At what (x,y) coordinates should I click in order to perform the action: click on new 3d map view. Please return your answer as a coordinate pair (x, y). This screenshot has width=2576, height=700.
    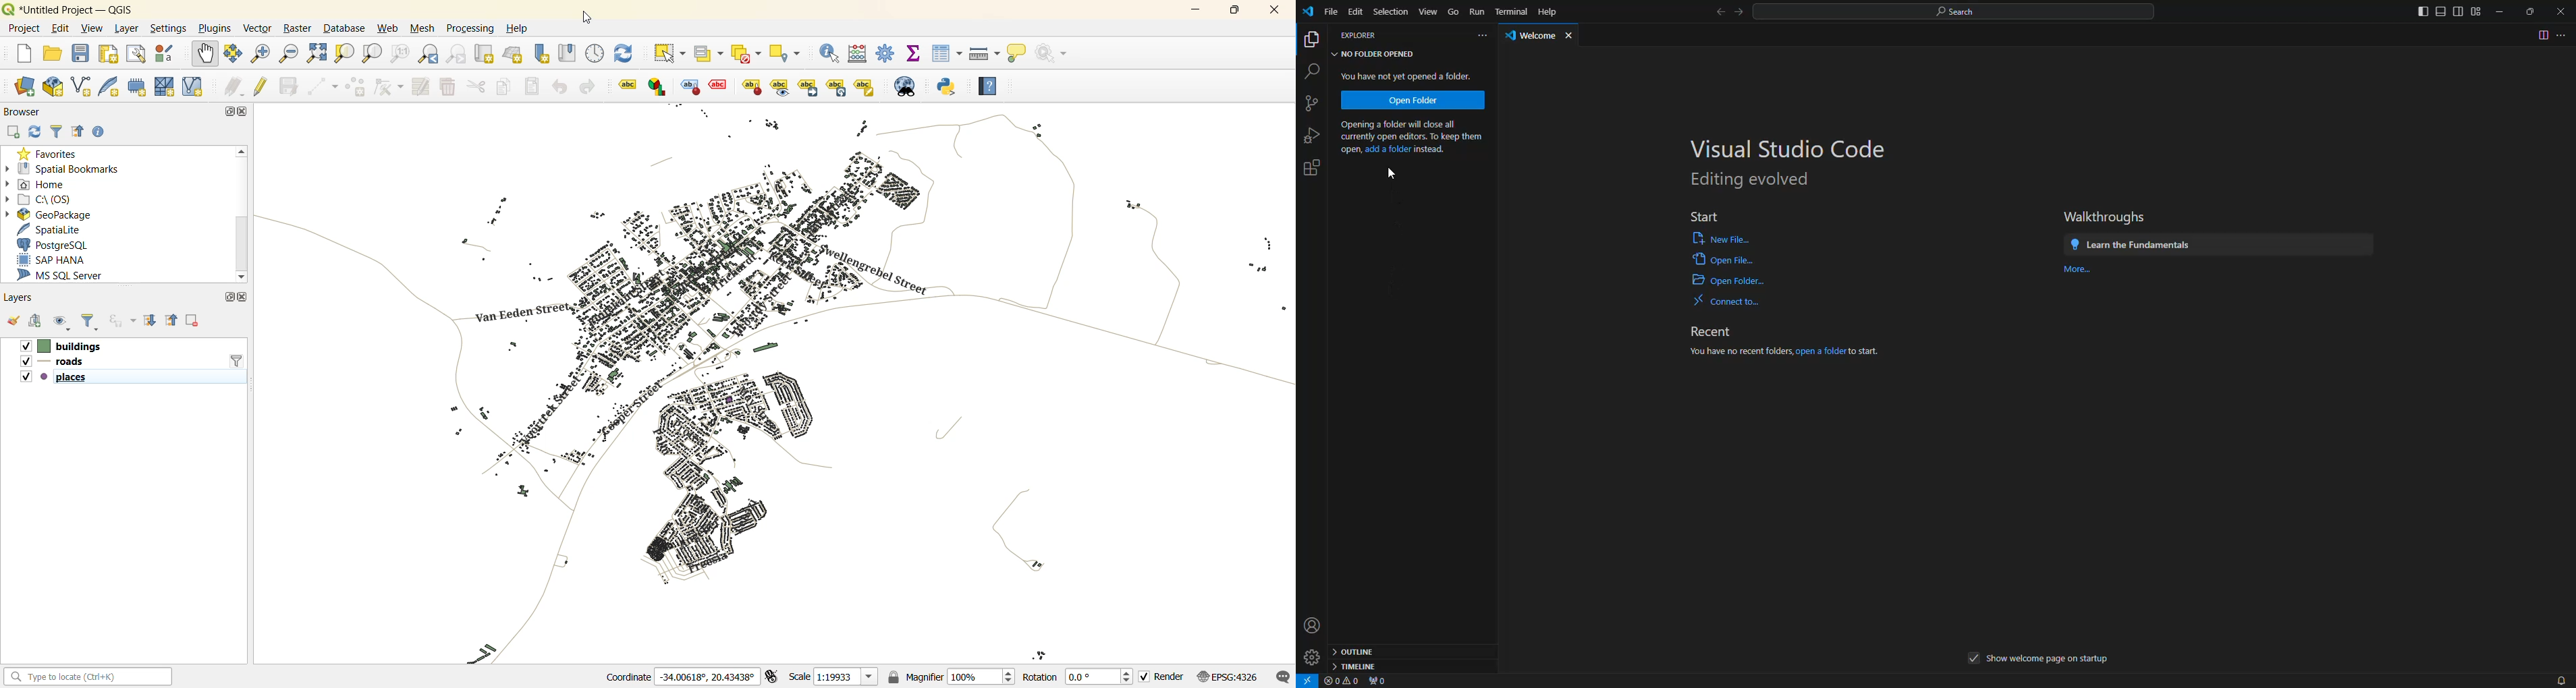
    Looking at the image, I should click on (514, 53).